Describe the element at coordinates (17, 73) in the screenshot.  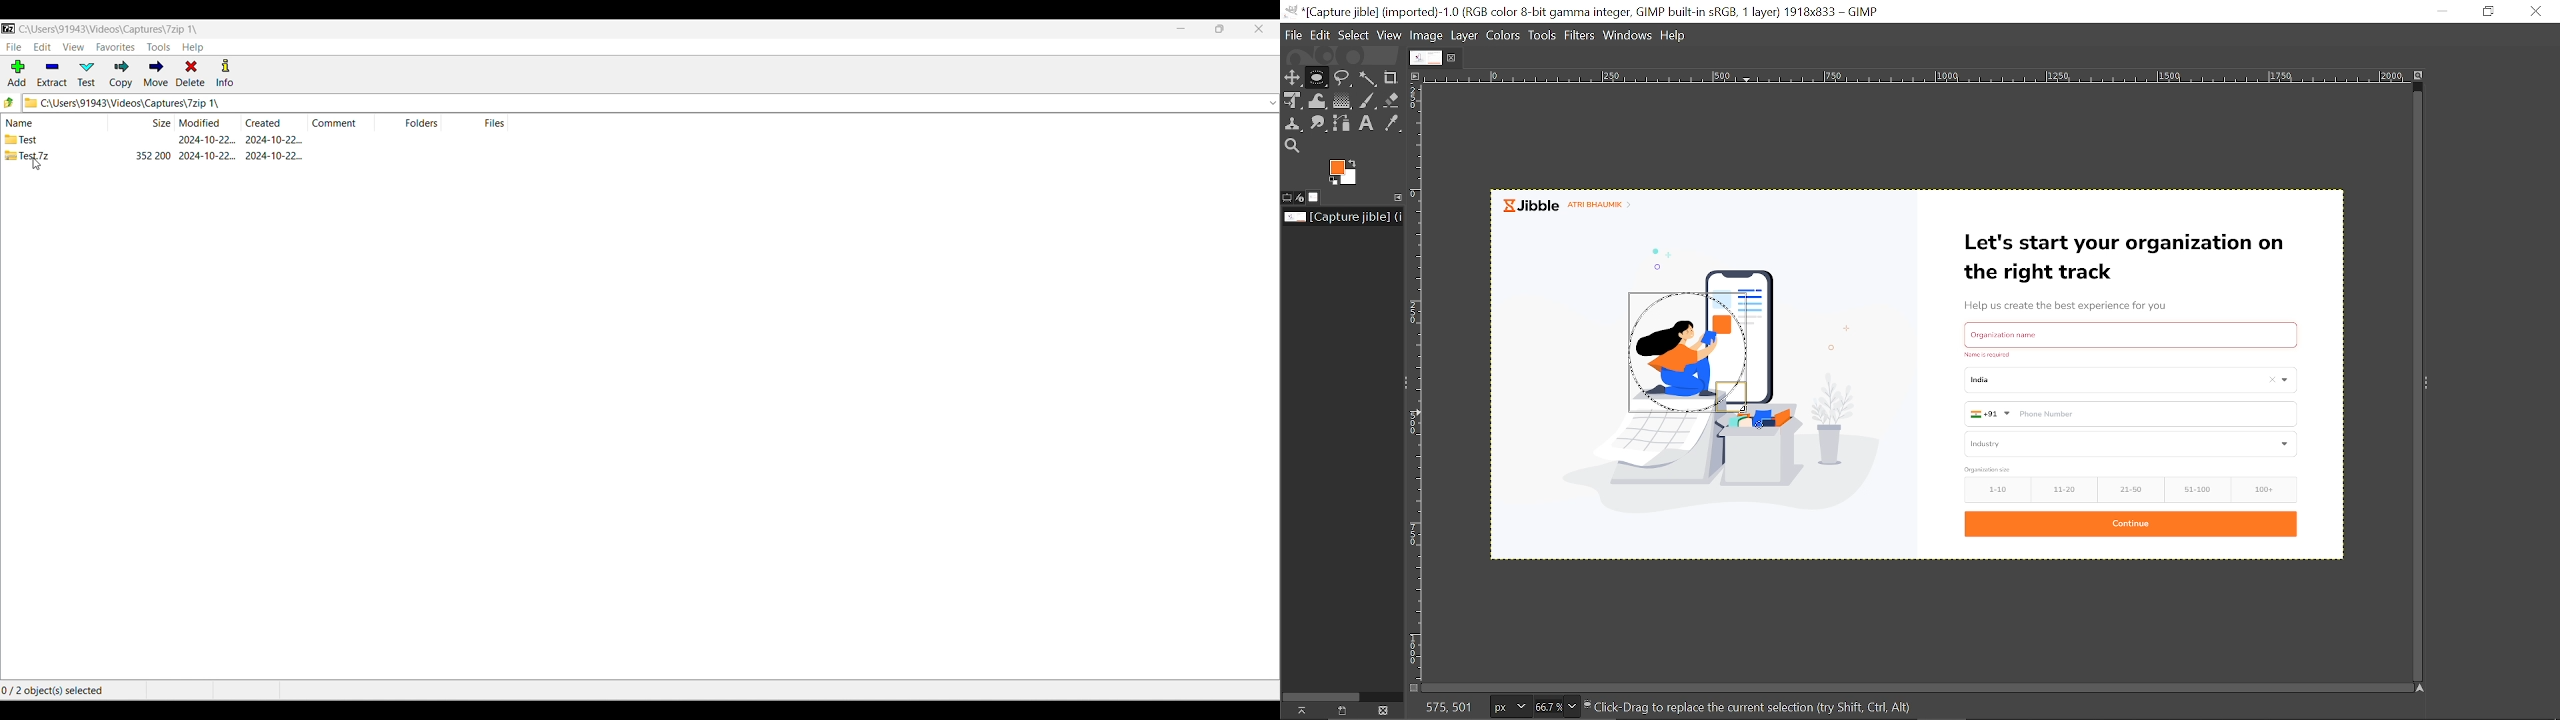
I see `Add` at that location.